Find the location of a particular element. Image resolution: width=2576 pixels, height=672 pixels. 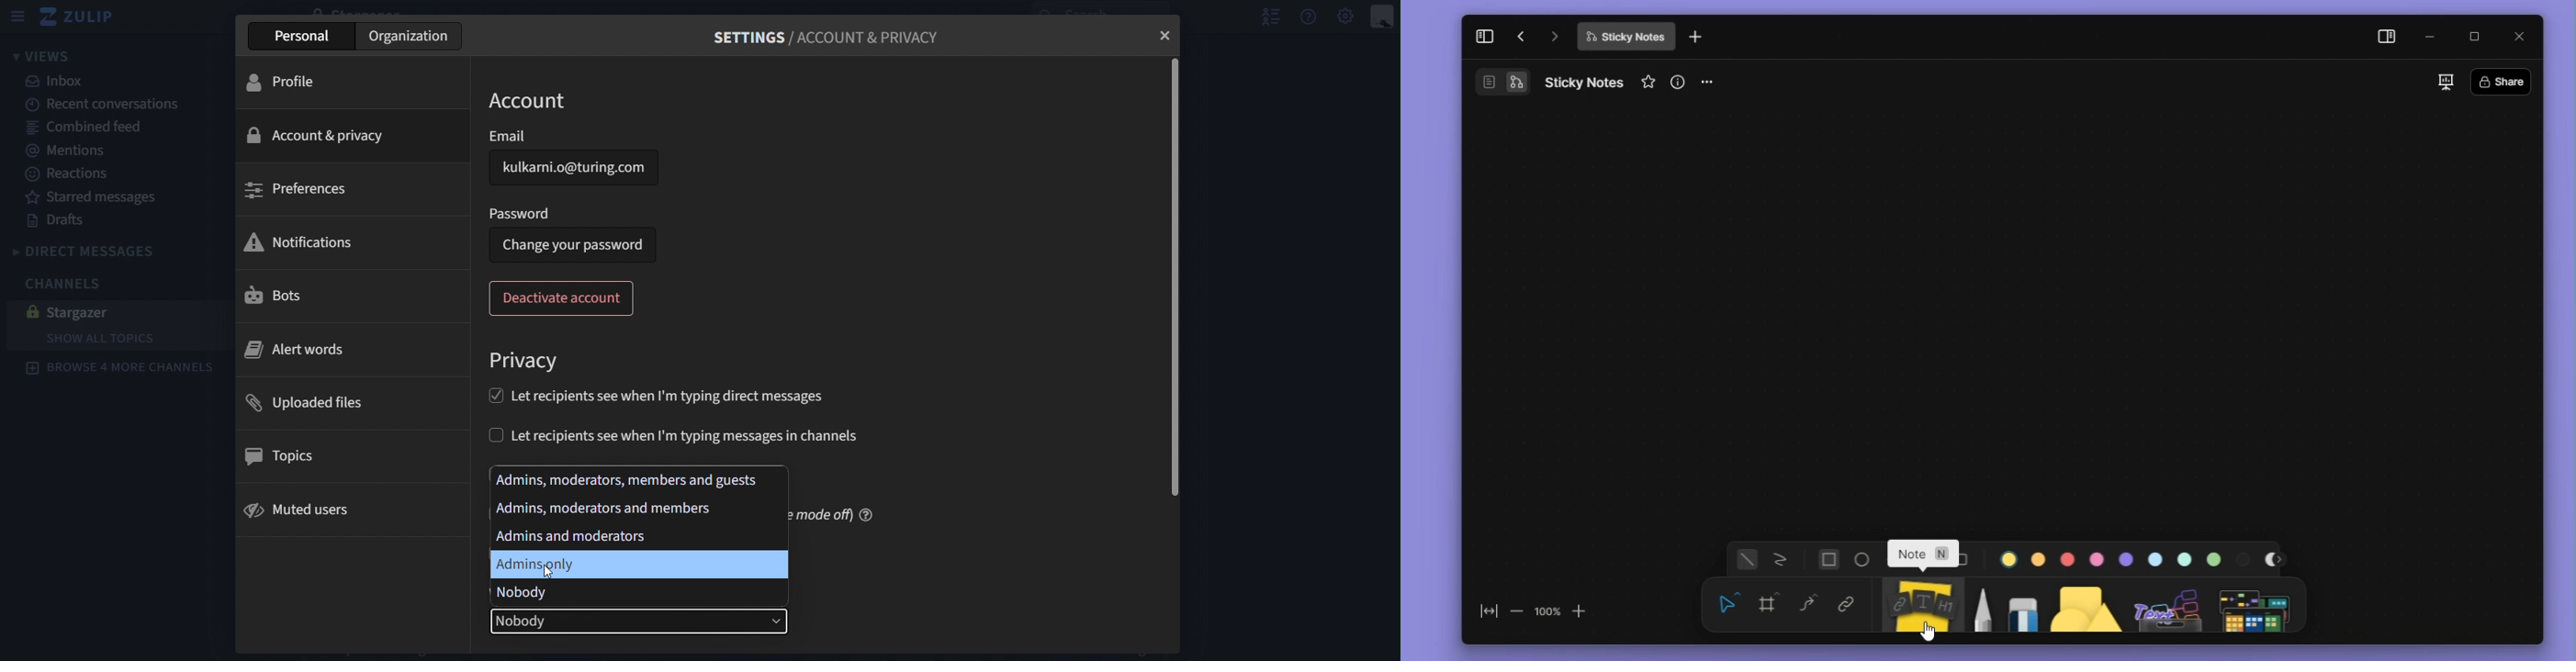

drafts is located at coordinates (57, 220).